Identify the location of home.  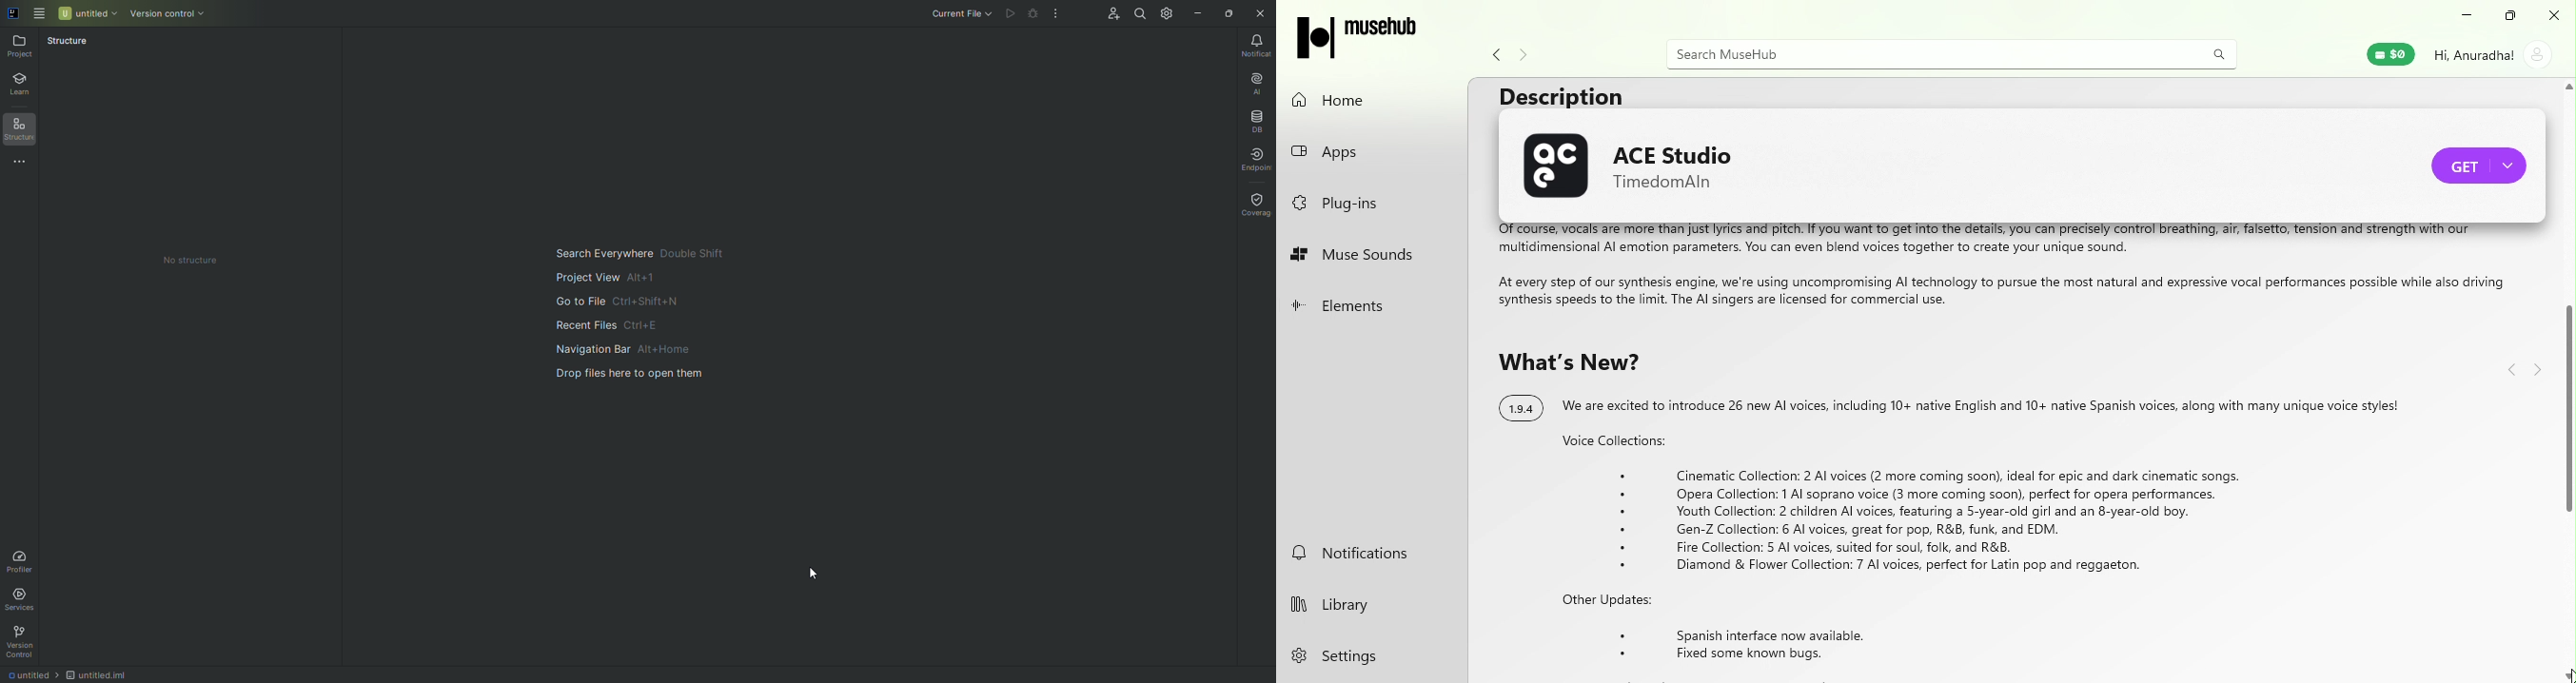
(1366, 100).